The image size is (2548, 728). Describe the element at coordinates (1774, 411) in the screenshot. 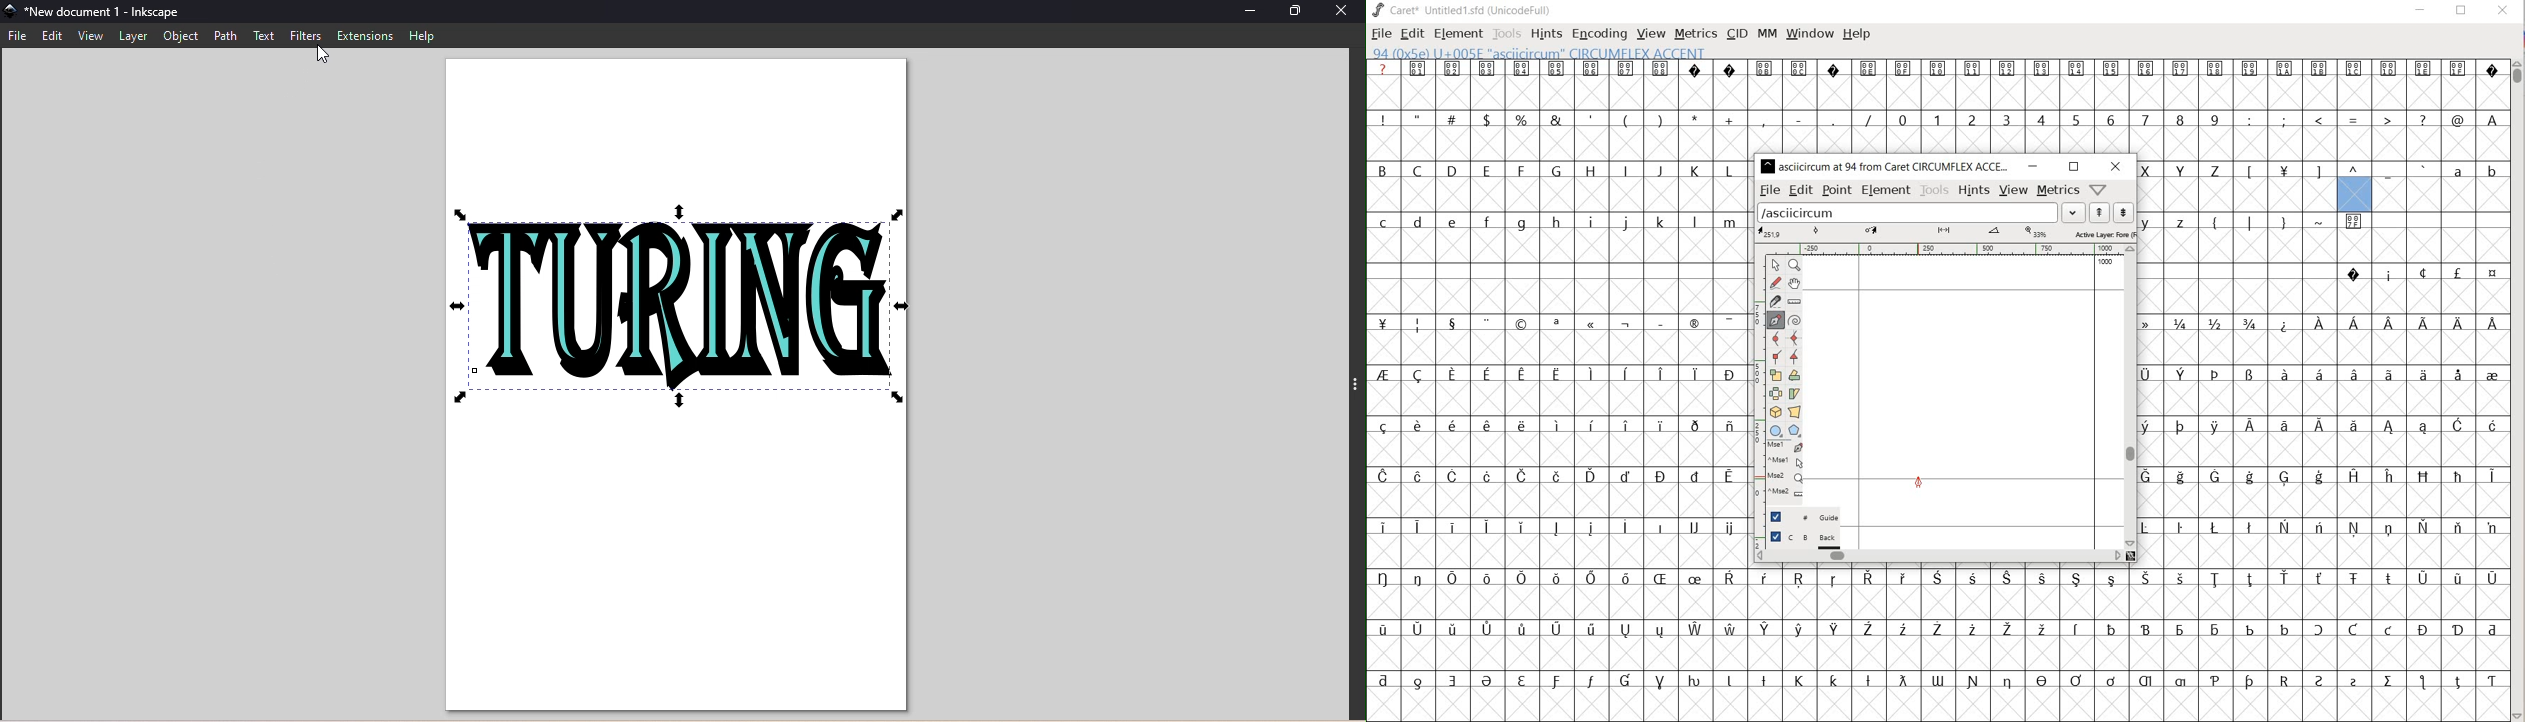

I see `rotate the selection in 3D and project back to plane` at that location.